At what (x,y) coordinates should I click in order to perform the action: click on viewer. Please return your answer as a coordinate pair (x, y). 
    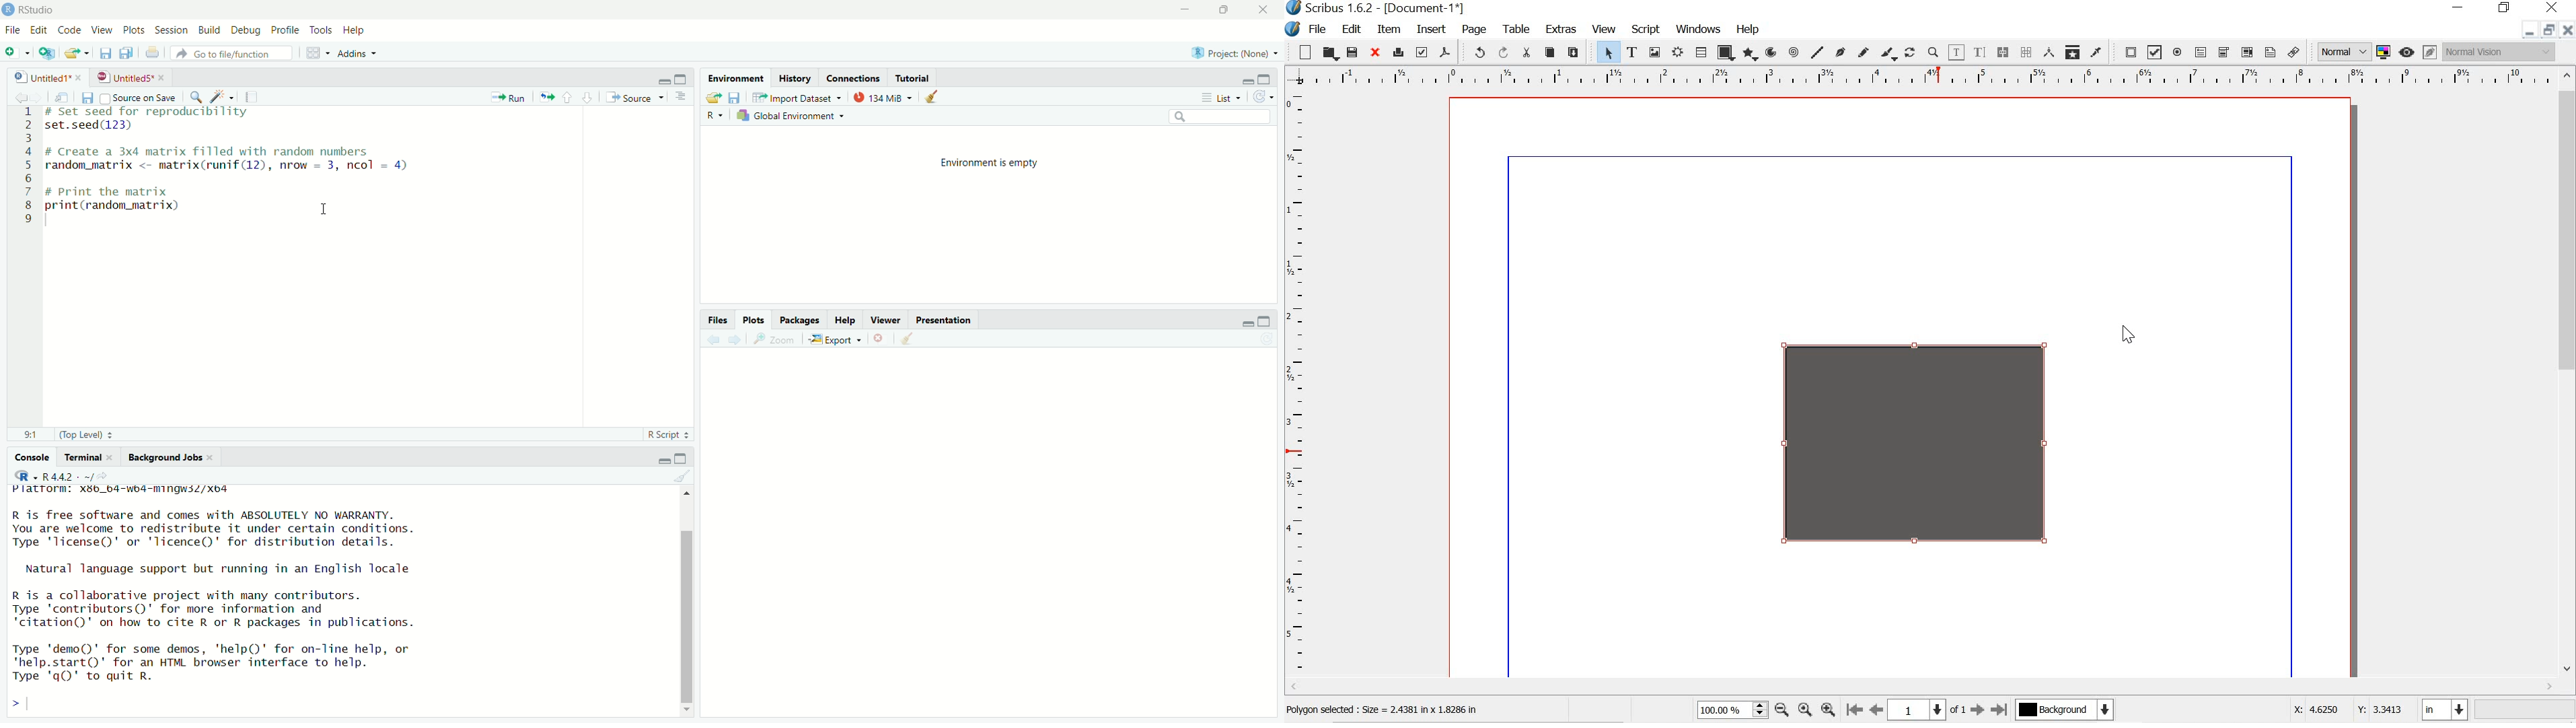
    Looking at the image, I should click on (885, 319).